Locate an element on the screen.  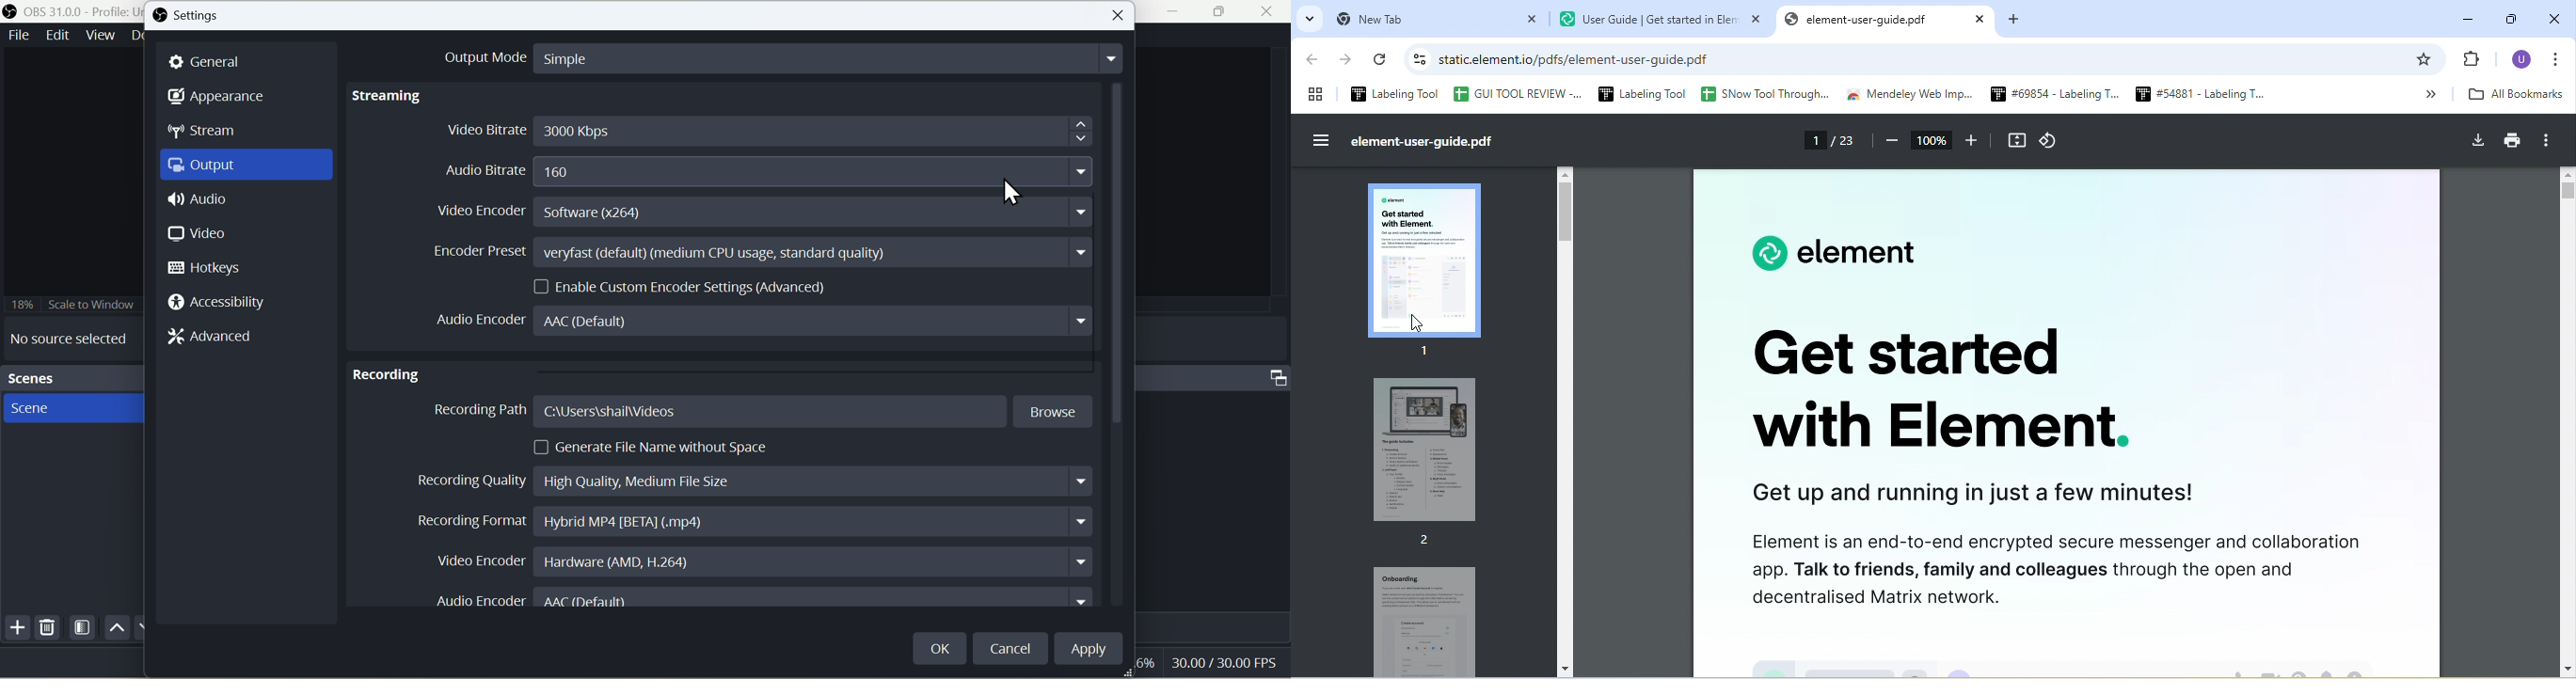
Mouse is located at coordinates (1015, 189).